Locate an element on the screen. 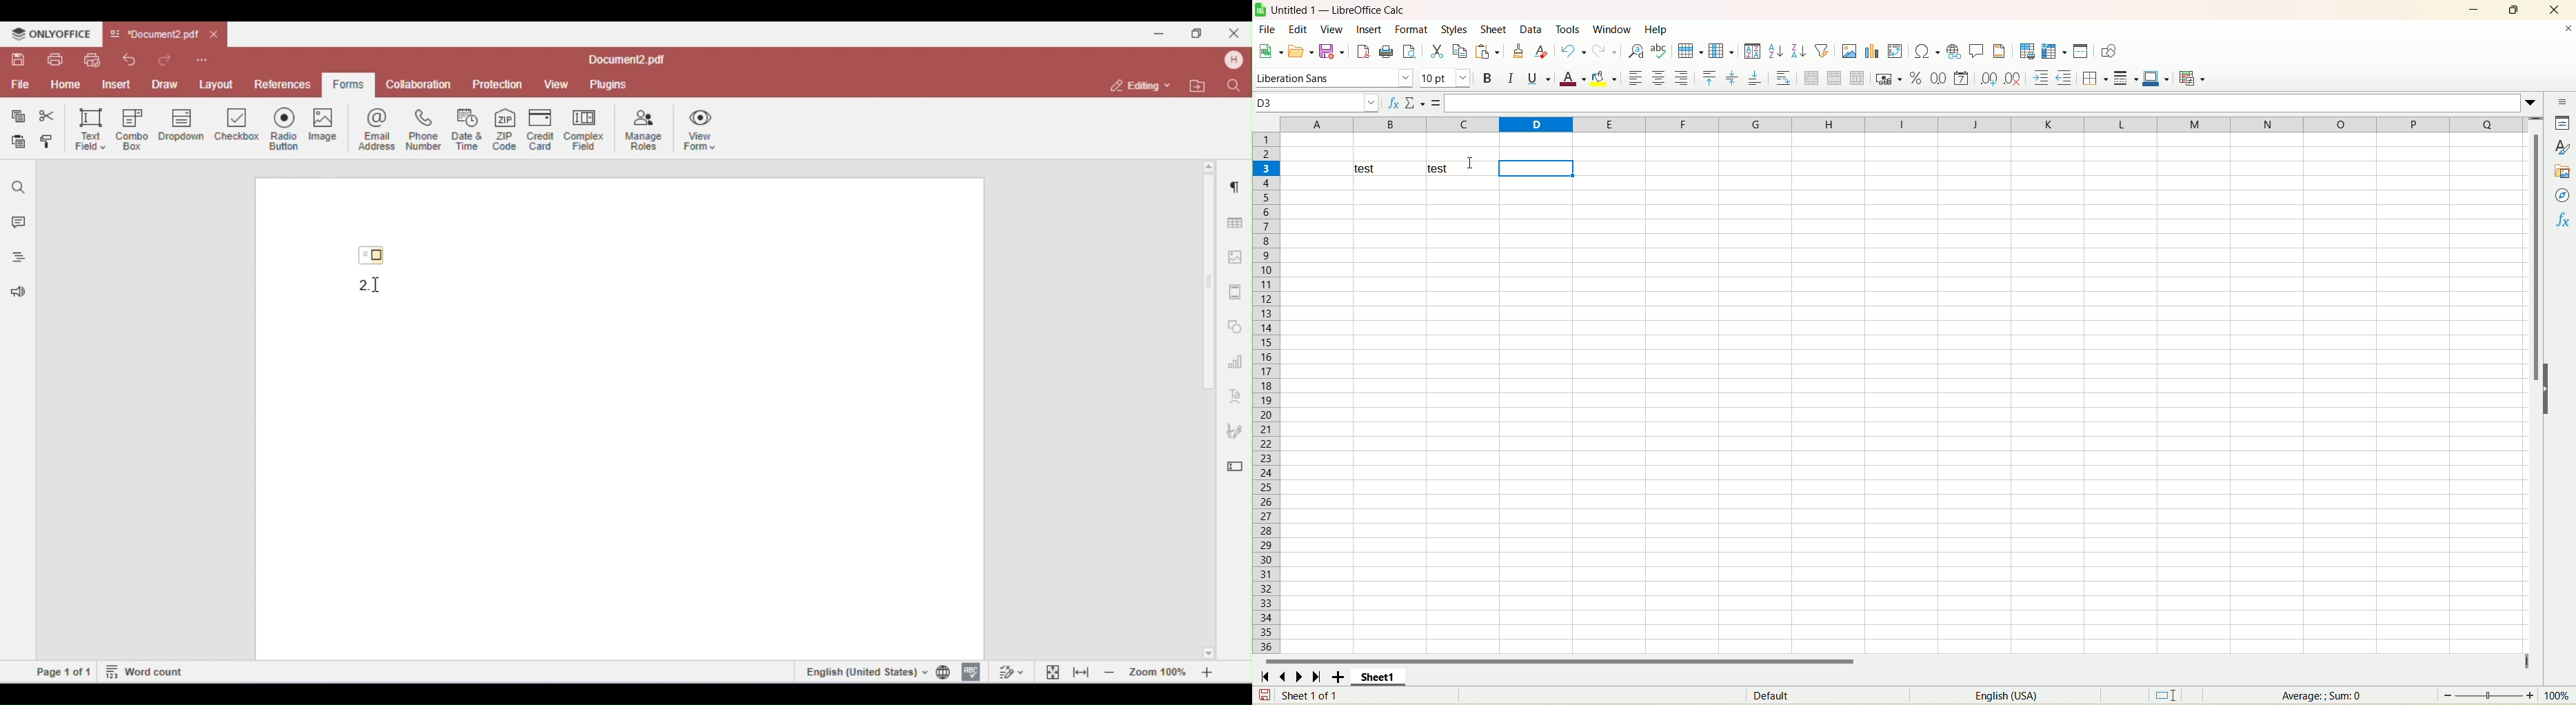  clone formatting is located at coordinates (1518, 50).